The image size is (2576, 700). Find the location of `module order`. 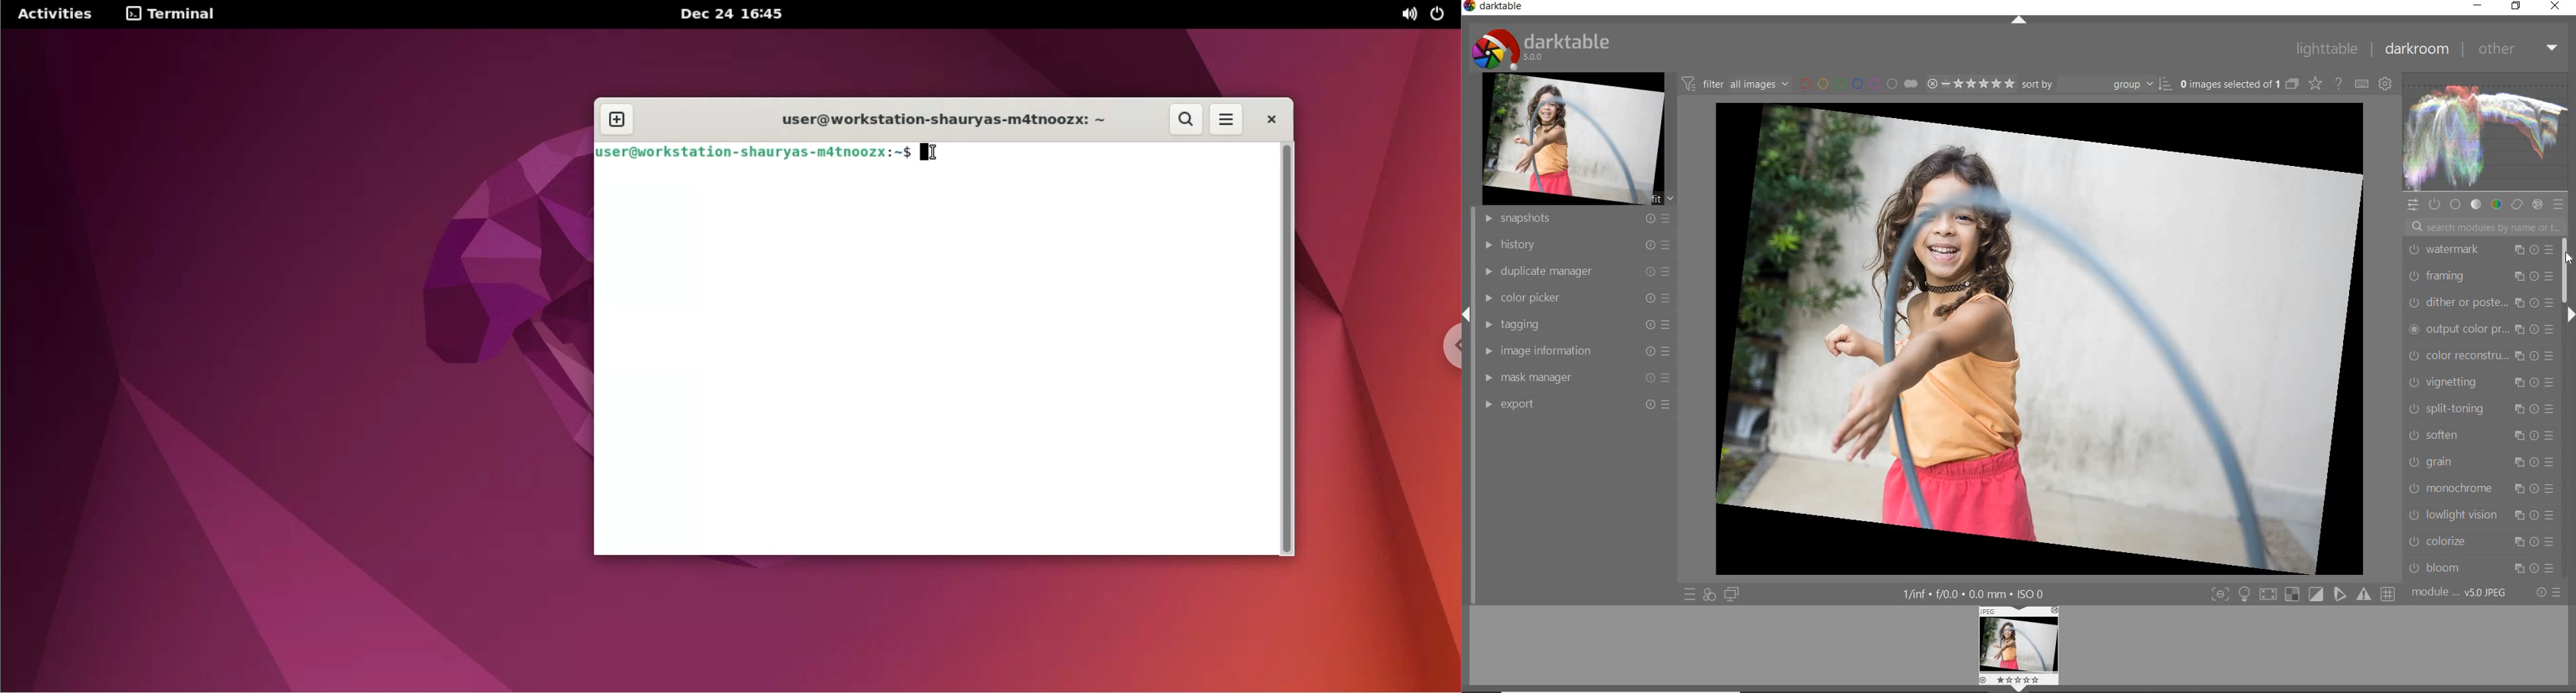

module order is located at coordinates (2460, 593).